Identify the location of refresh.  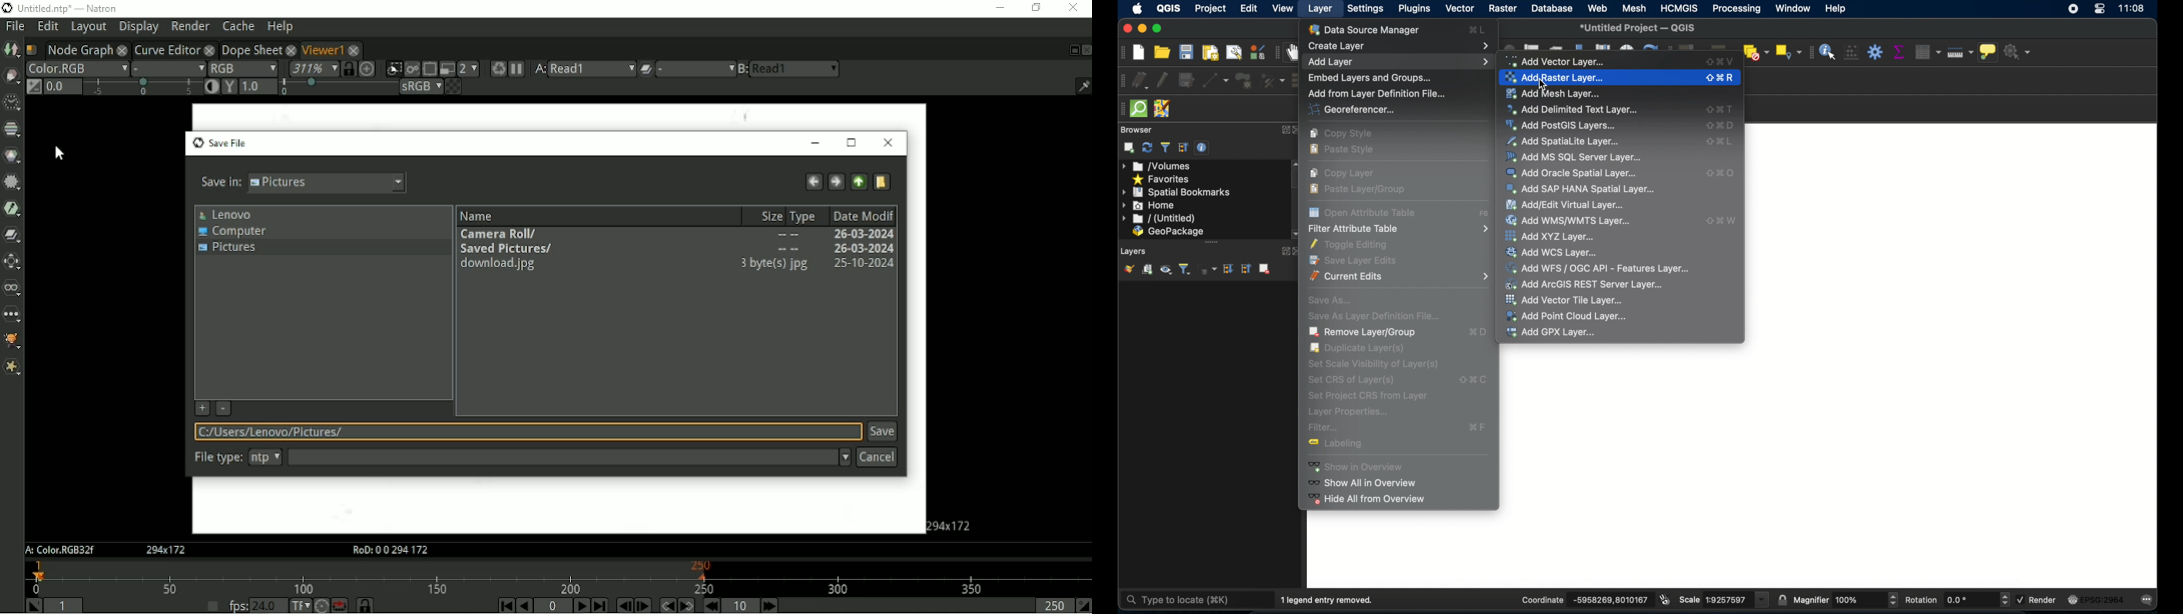
(1147, 148).